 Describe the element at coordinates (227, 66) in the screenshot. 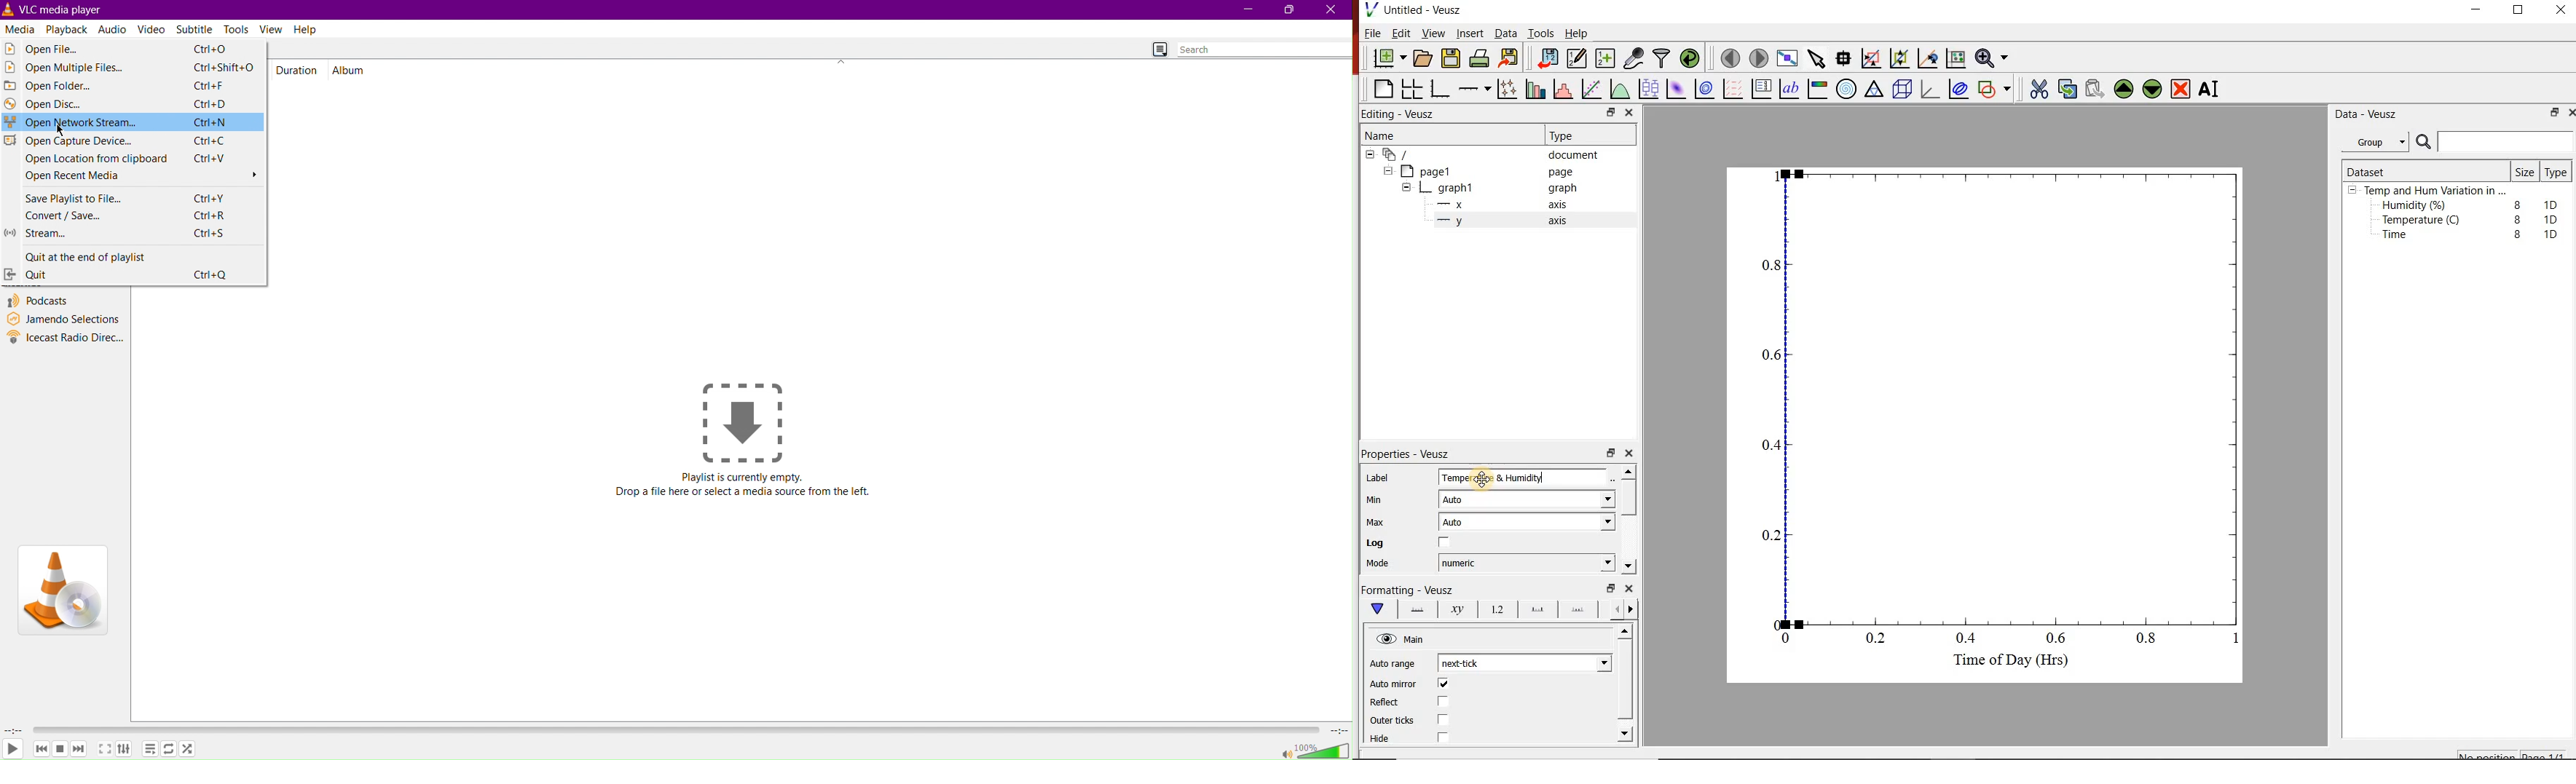

I see `Ctrl+Shift+O` at that location.